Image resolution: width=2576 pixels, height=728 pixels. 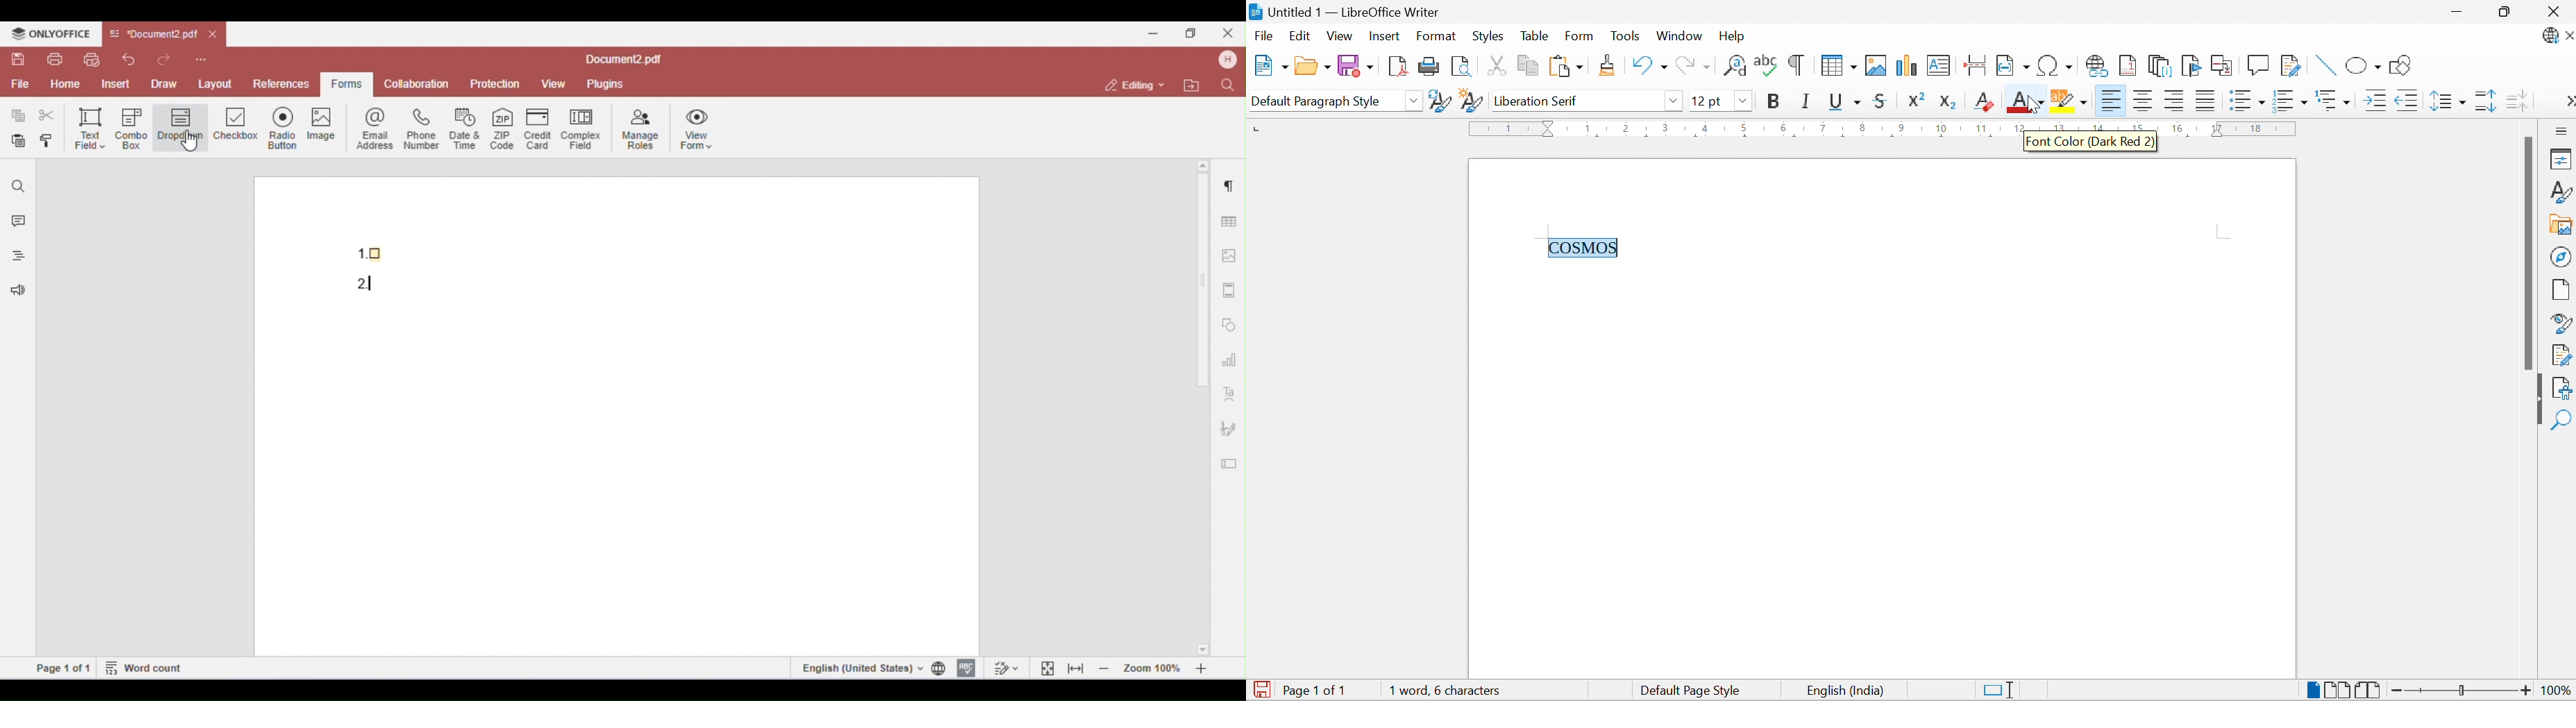 What do you see at coordinates (1692, 65) in the screenshot?
I see `Redo` at bounding box center [1692, 65].